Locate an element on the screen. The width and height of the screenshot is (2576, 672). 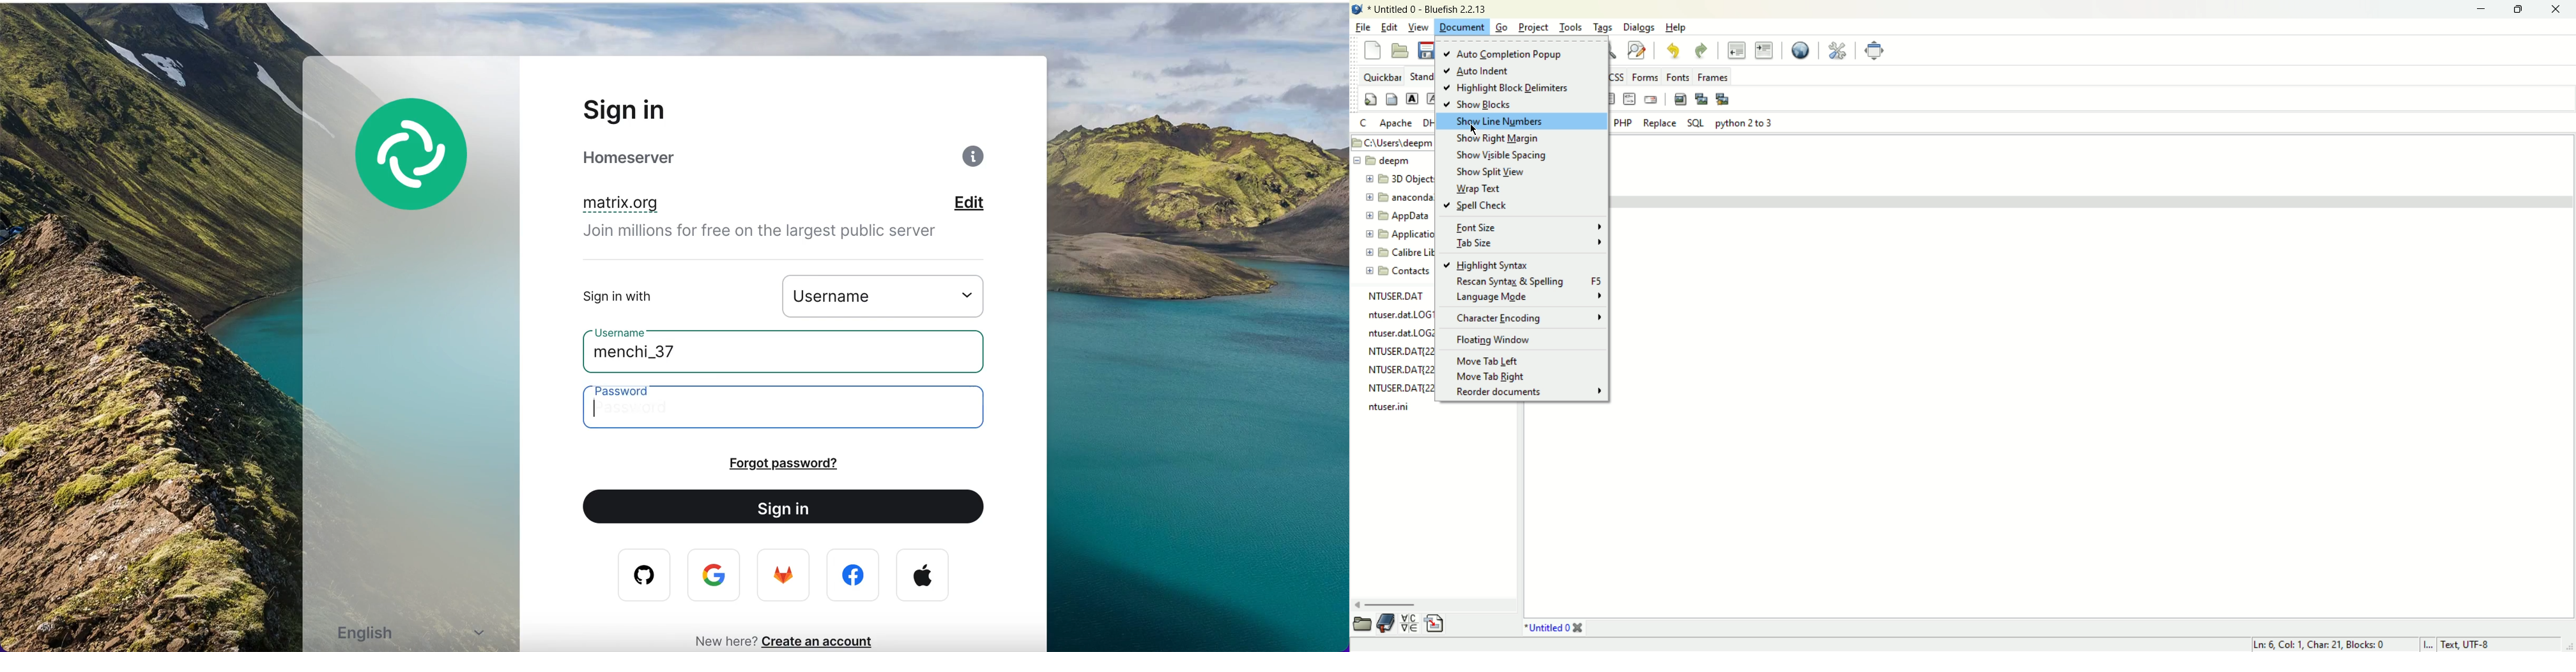
preview in browser is located at coordinates (1802, 50).